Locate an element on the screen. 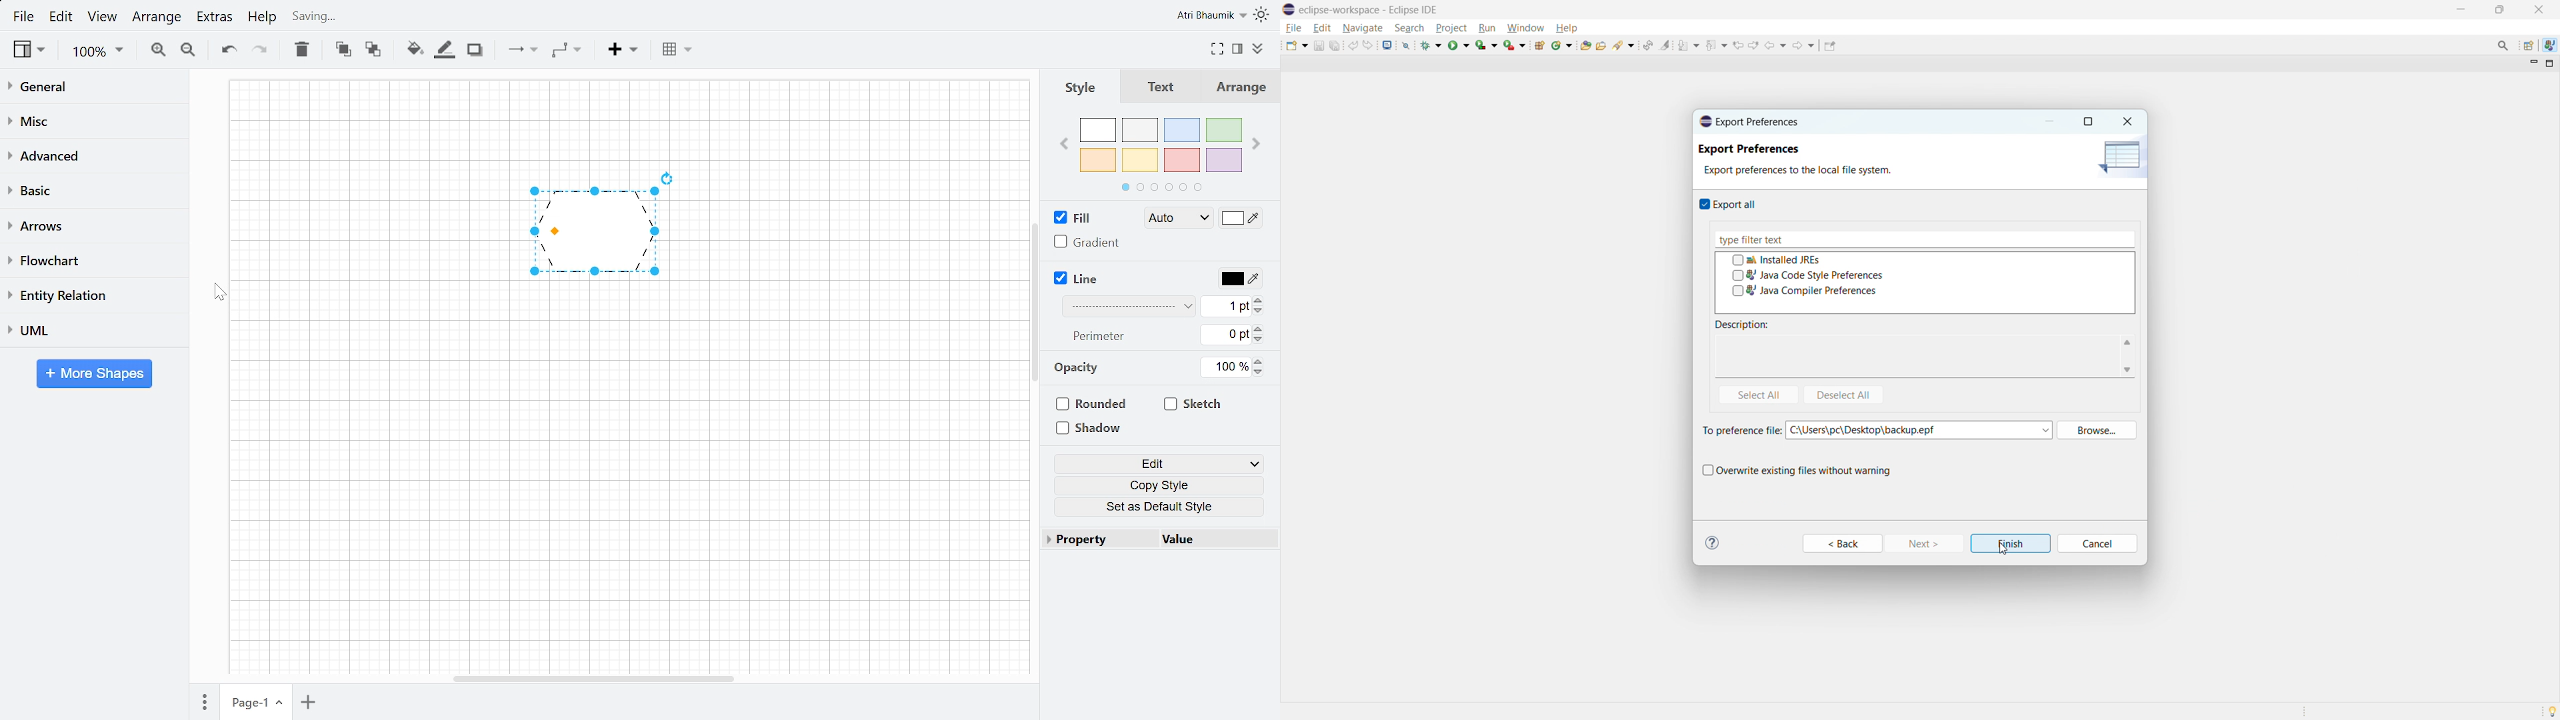 The image size is (2576, 728). Increase line perimeter is located at coordinates (1259, 328).